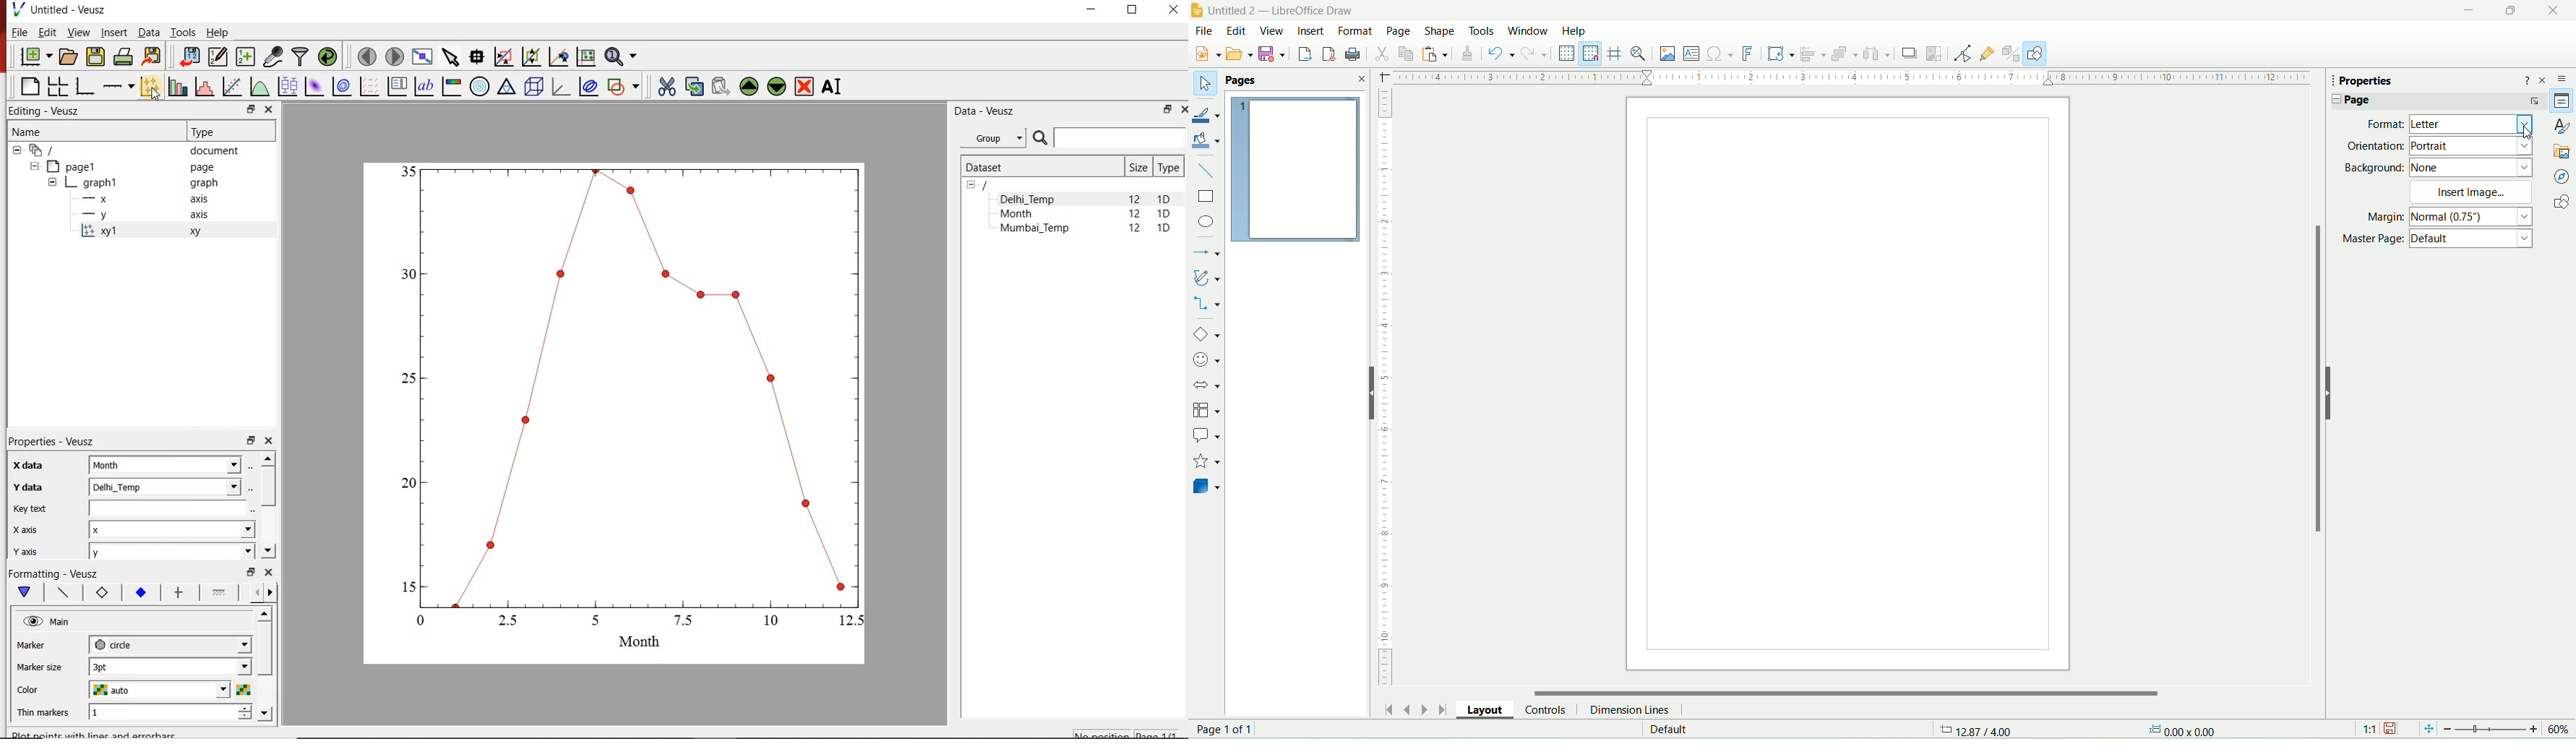  What do you see at coordinates (367, 56) in the screenshot?
I see `move to the previous page` at bounding box center [367, 56].